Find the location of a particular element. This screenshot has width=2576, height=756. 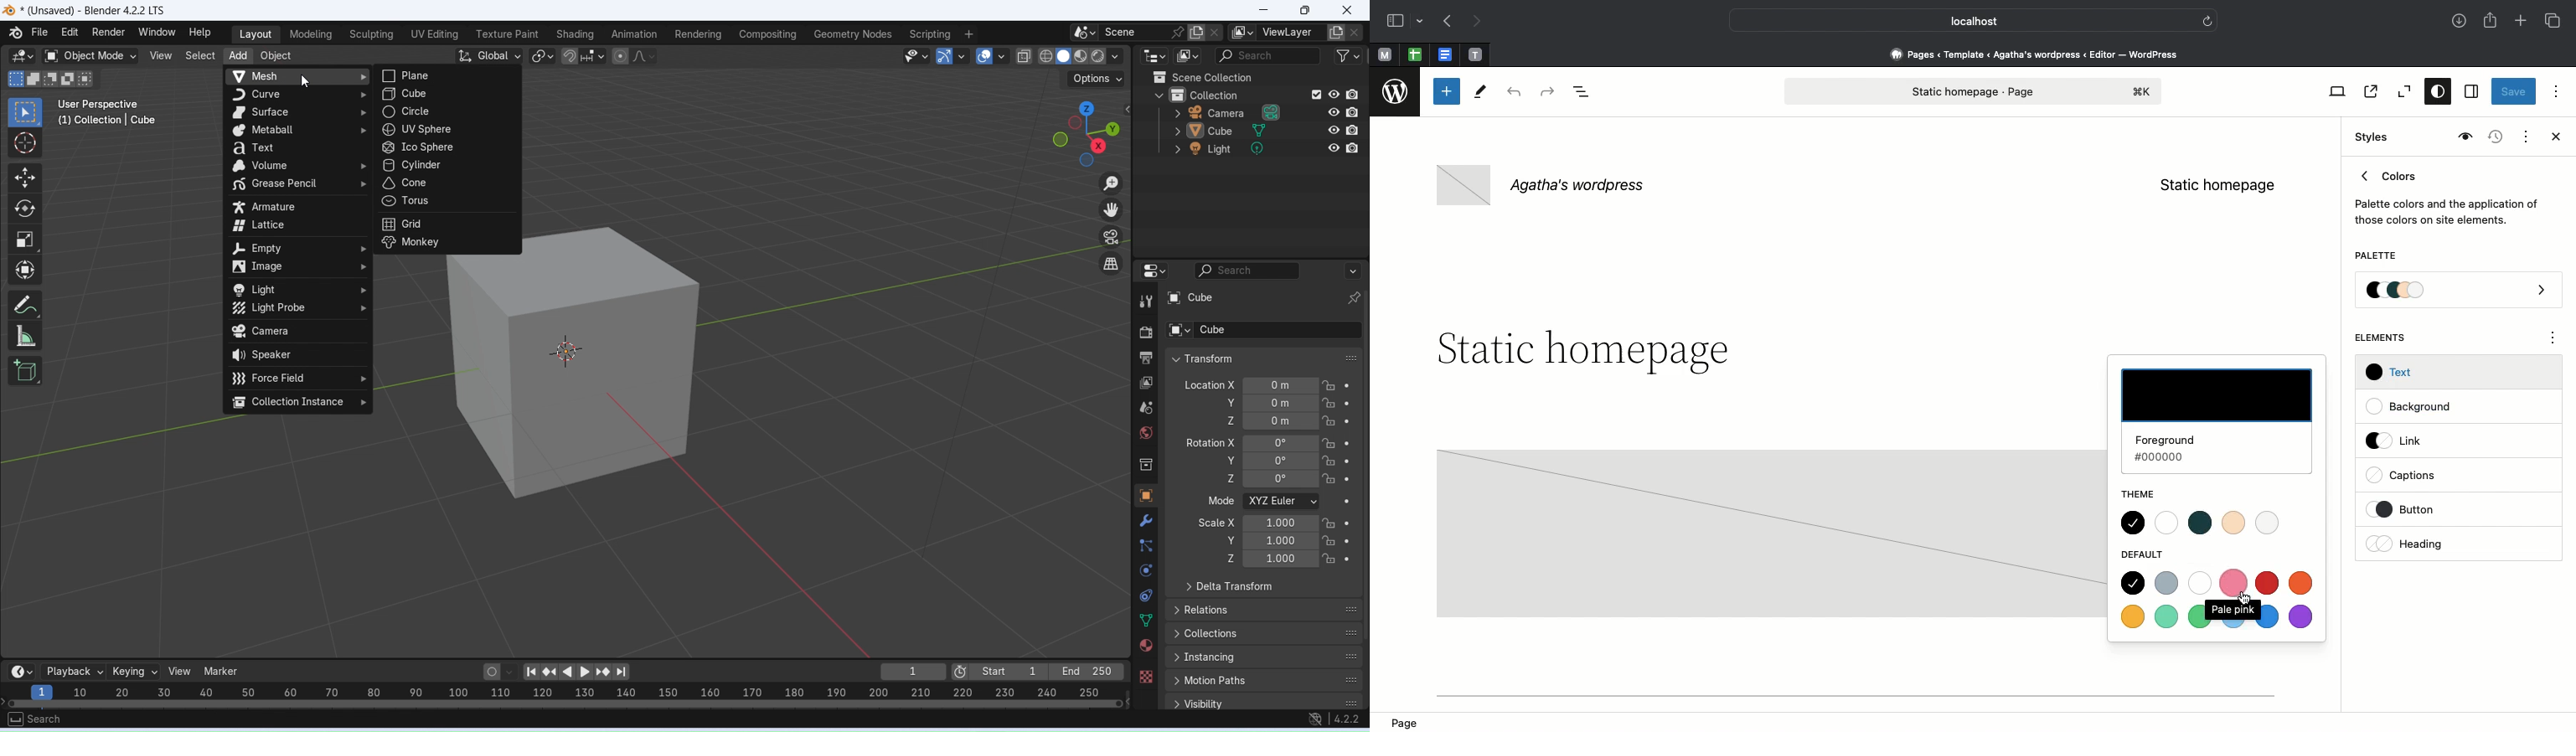

Layout is located at coordinates (253, 34).